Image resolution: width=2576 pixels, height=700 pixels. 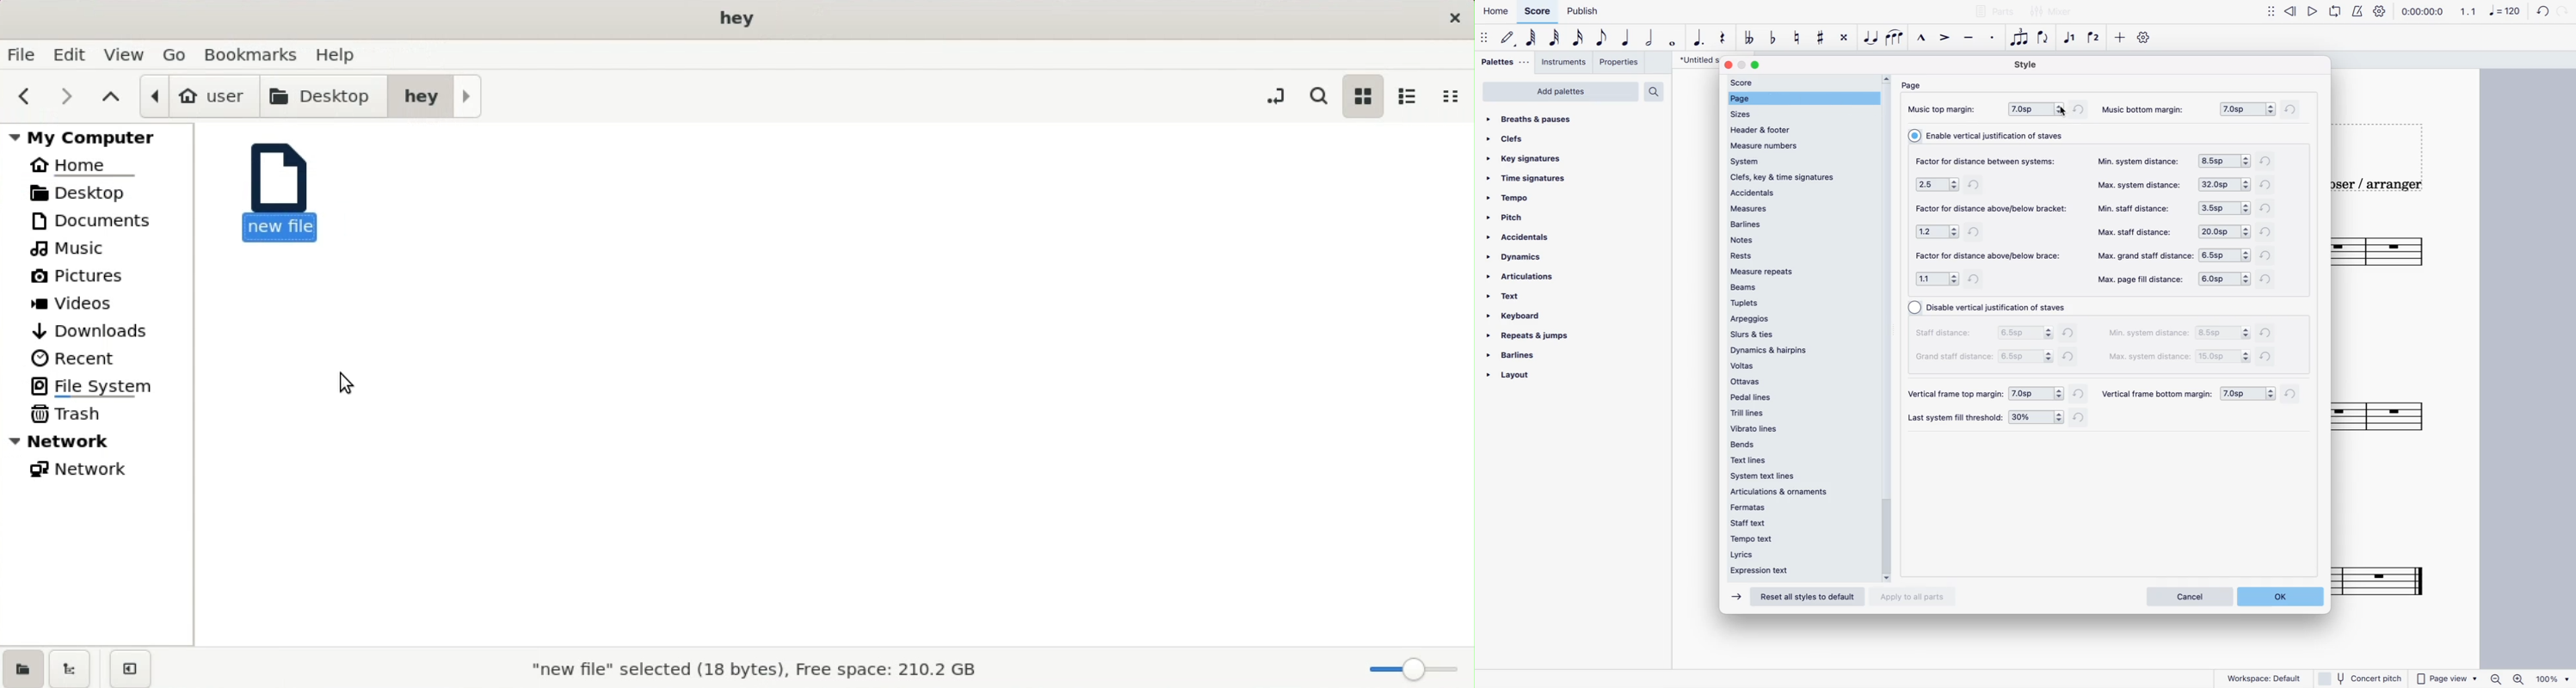 What do you see at coordinates (1760, 461) in the screenshot?
I see `text lines` at bounding box center [1760, 461].